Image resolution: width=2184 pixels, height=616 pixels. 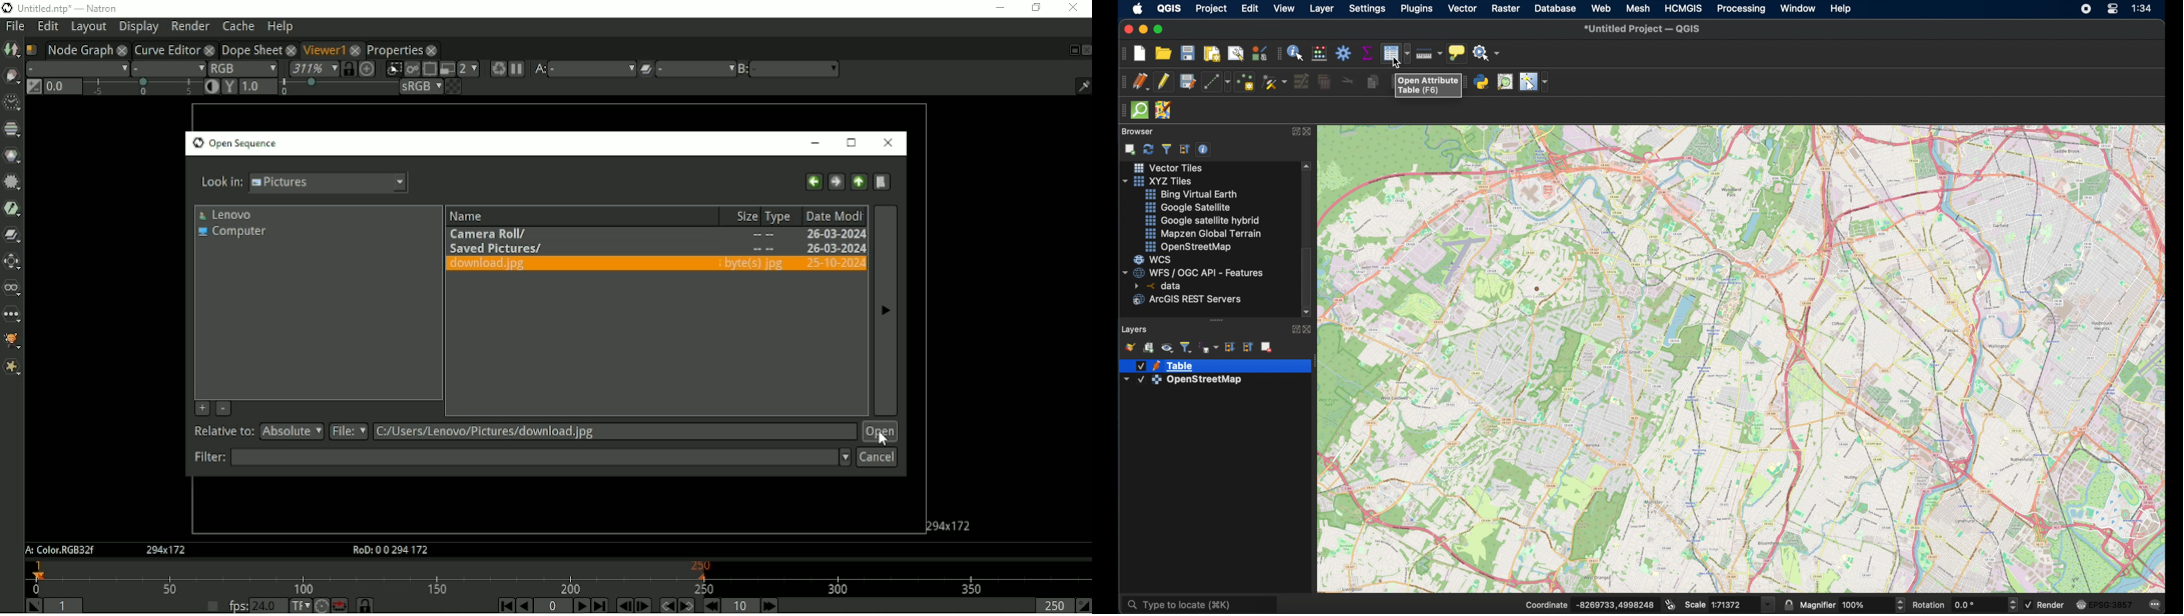 I want to click on new paint layout, so click(x=1213, y=54).